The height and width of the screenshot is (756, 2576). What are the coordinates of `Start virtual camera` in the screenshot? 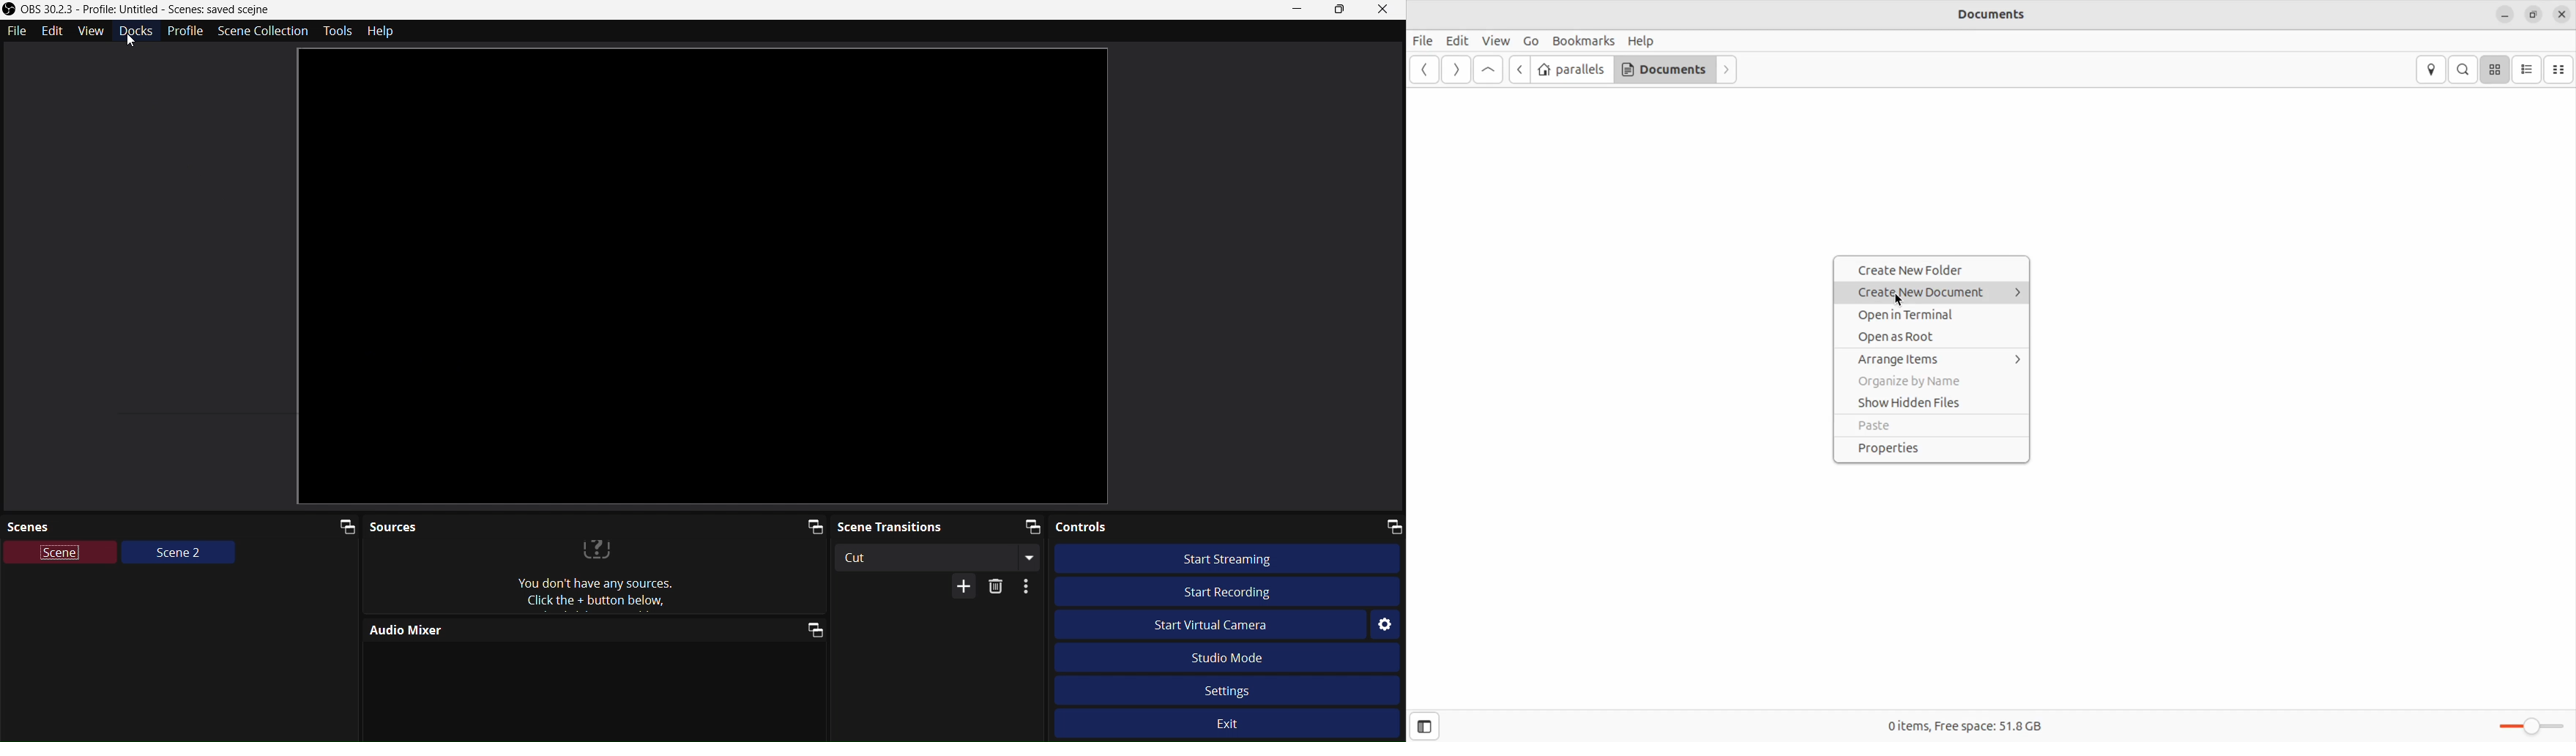 It's located at (1224, 626).